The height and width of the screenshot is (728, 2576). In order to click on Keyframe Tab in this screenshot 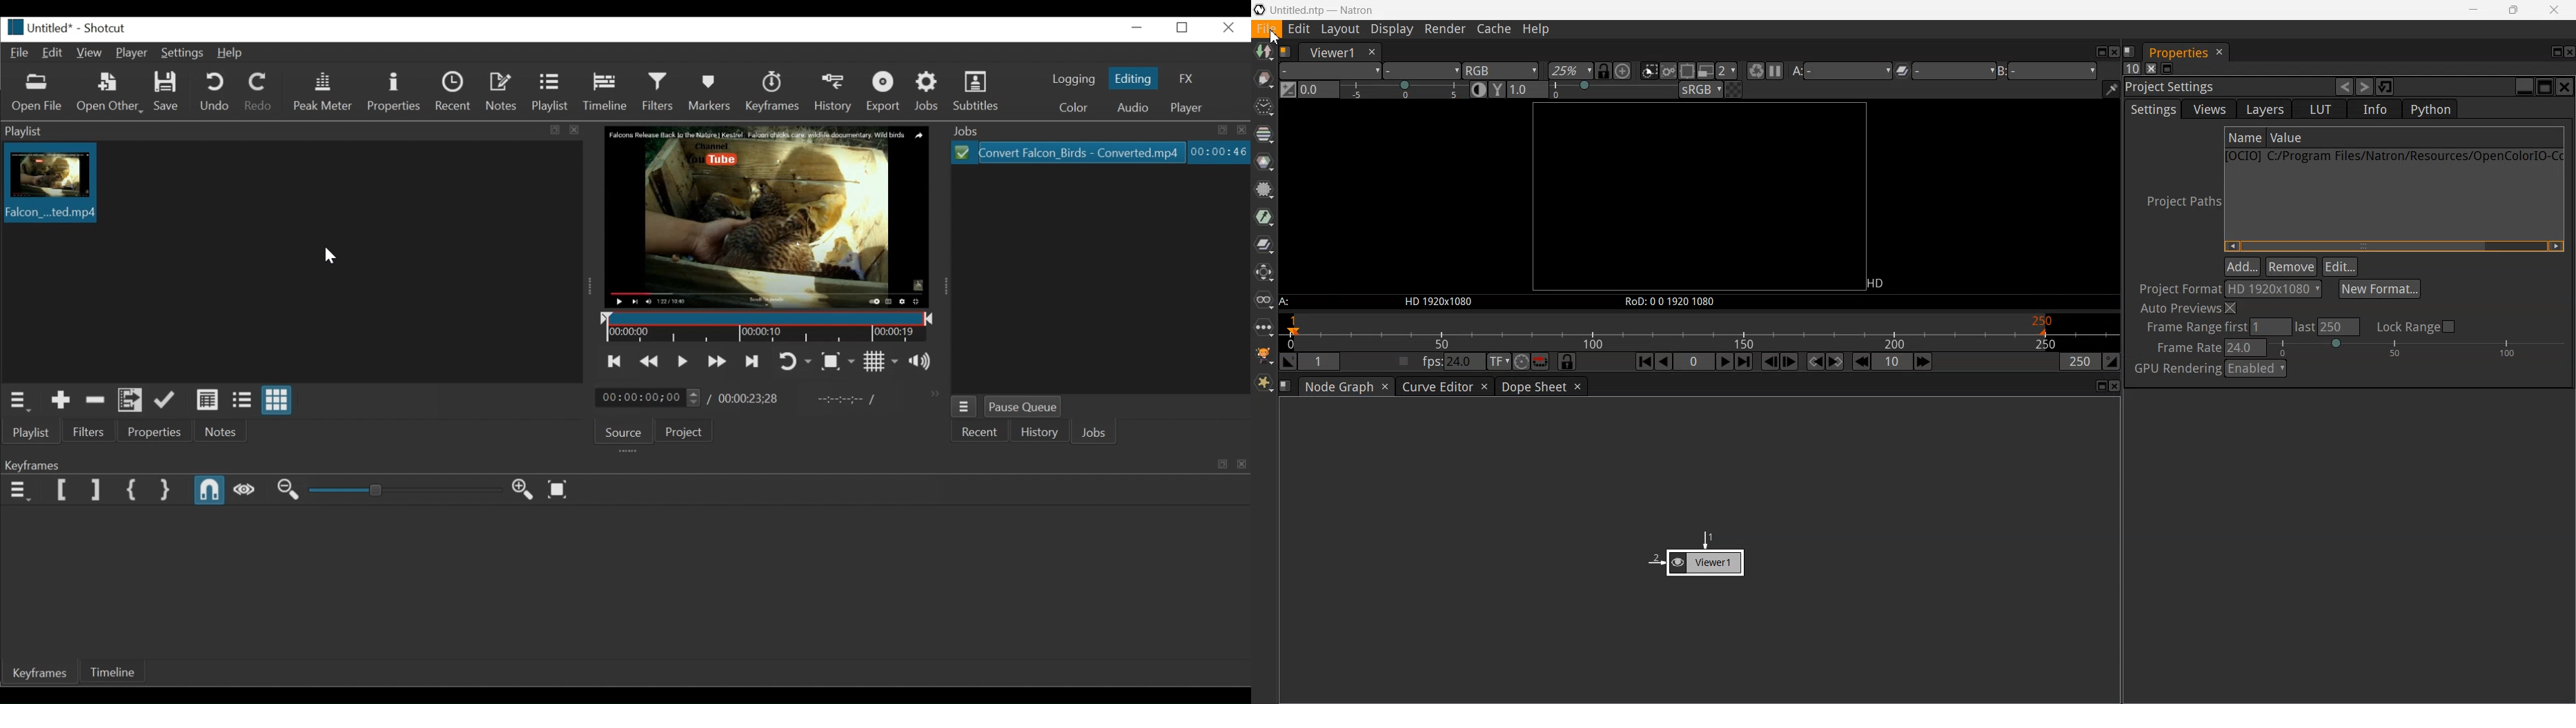, I will do `click(40, 674)`.